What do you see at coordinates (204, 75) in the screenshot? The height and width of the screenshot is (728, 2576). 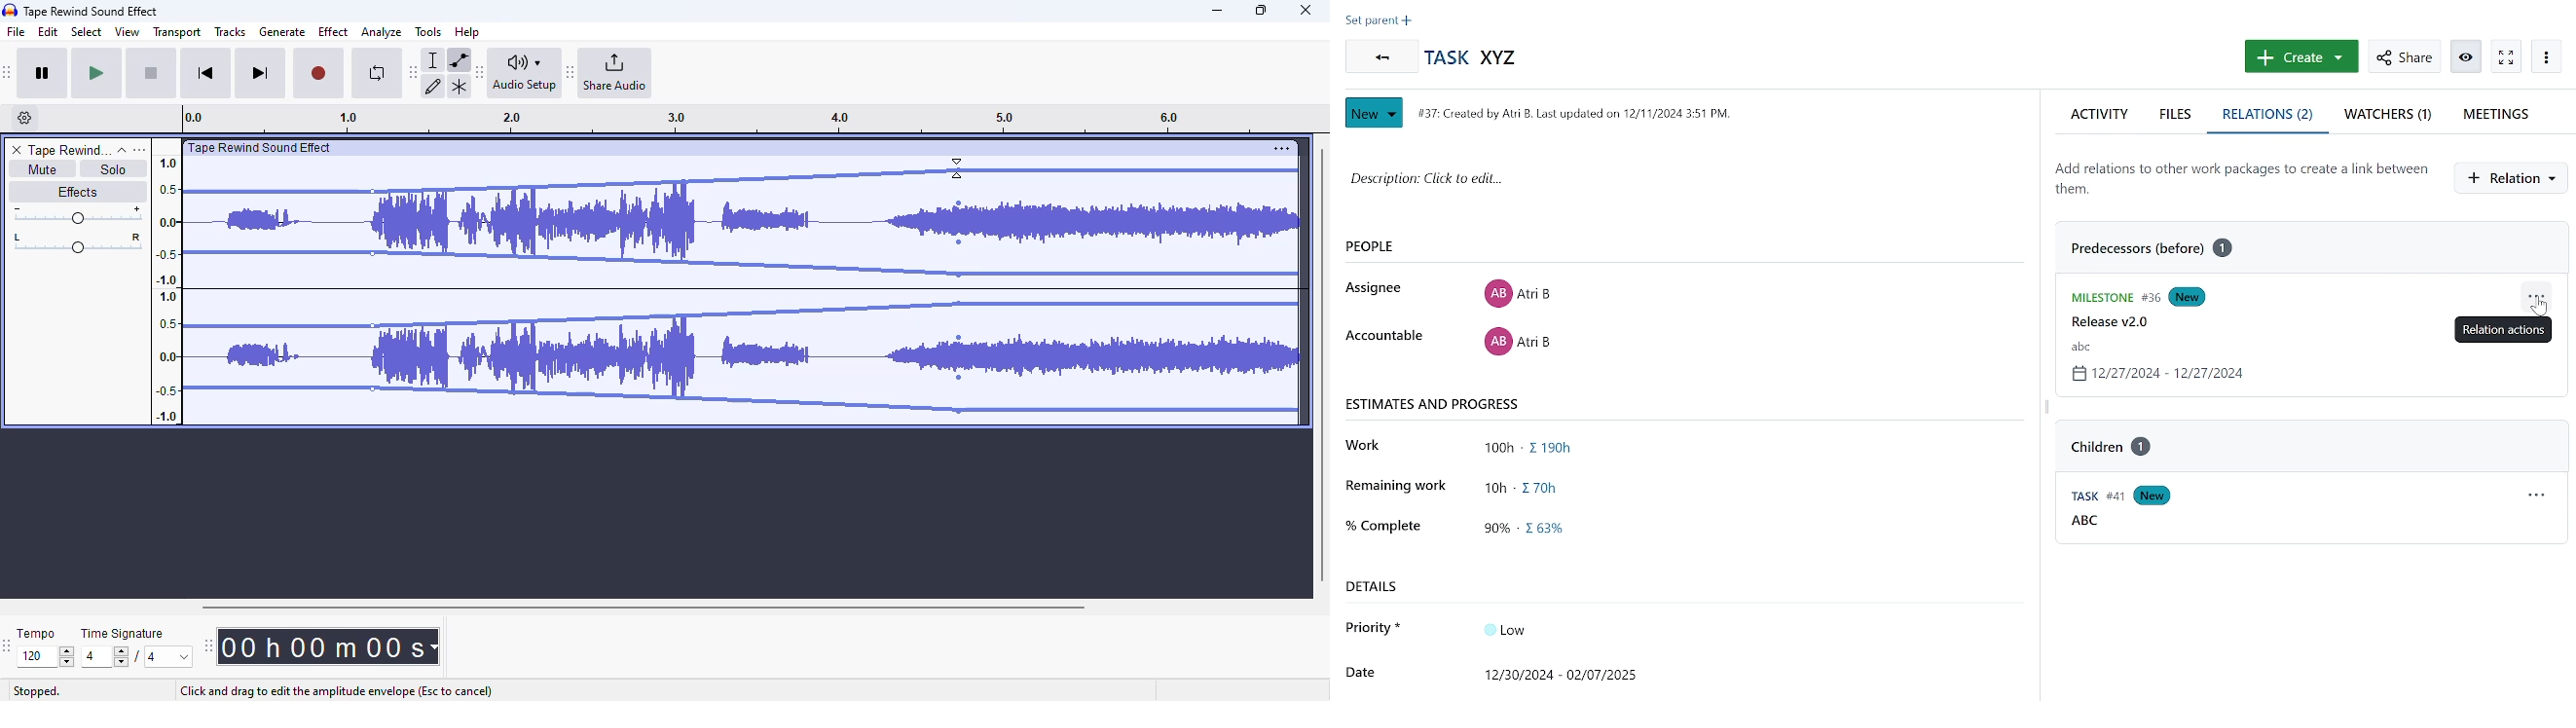 I see `skip to start` at bounding box center [204, 75].